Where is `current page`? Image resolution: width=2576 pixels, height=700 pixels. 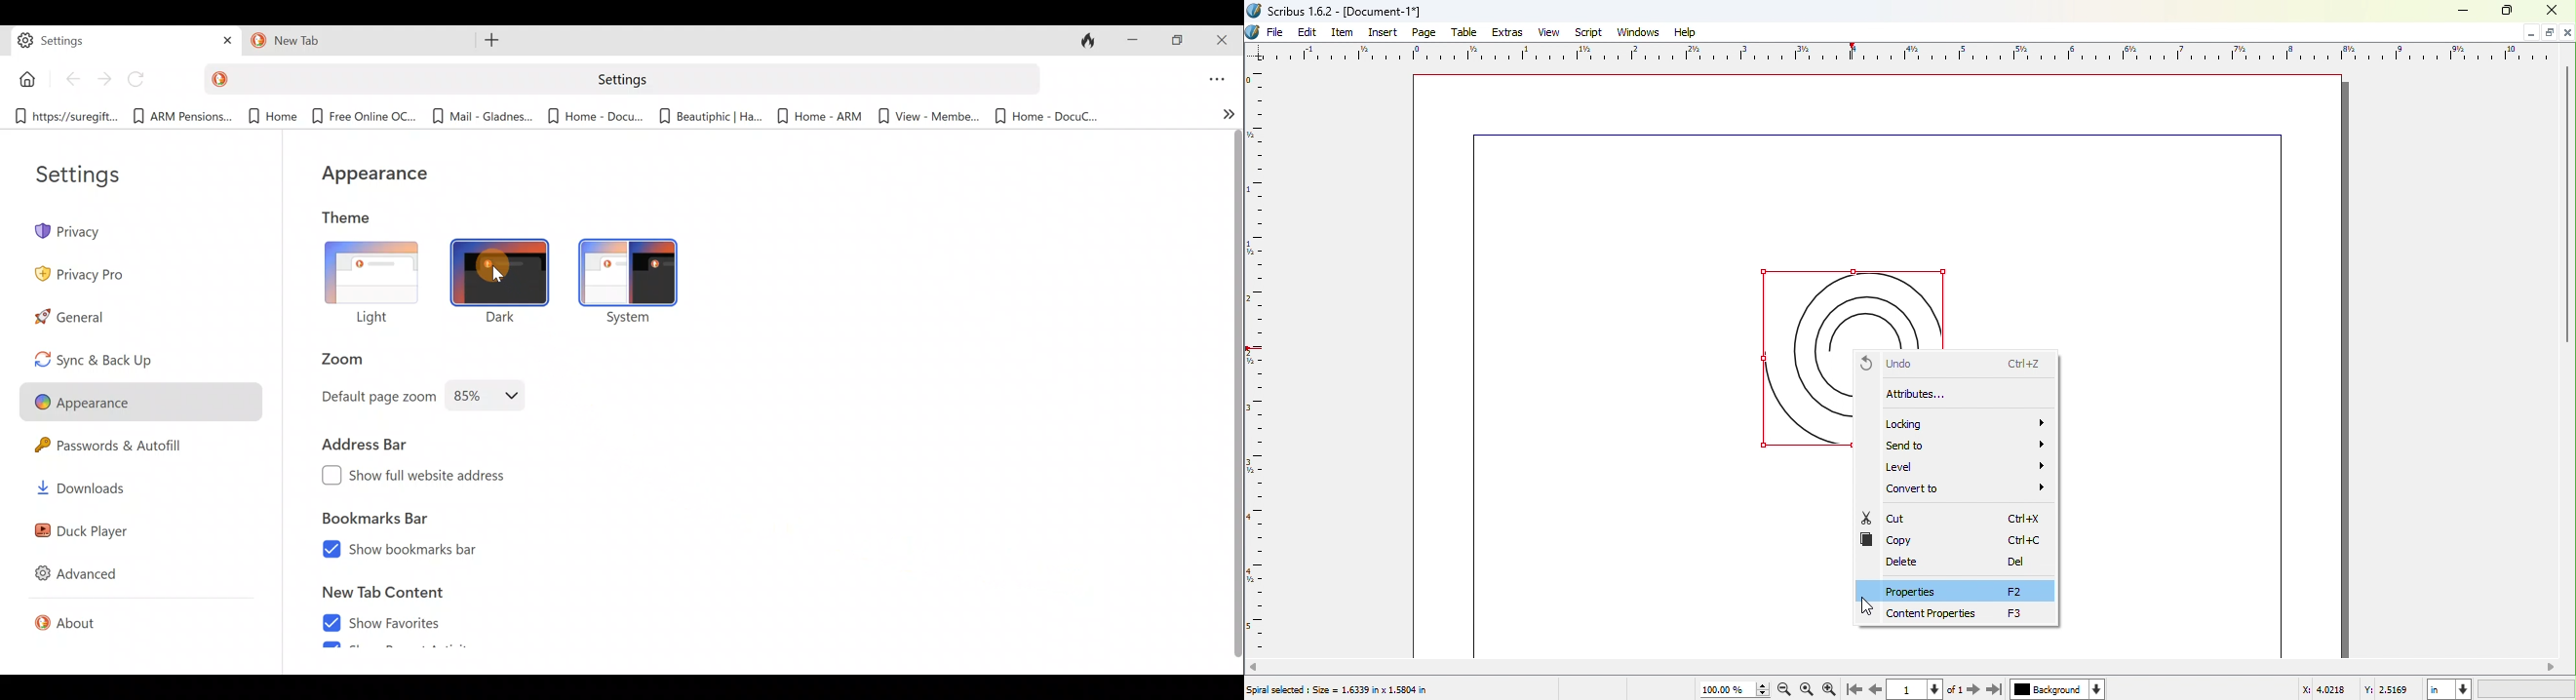
current page is located at coordinates (1904, 690).